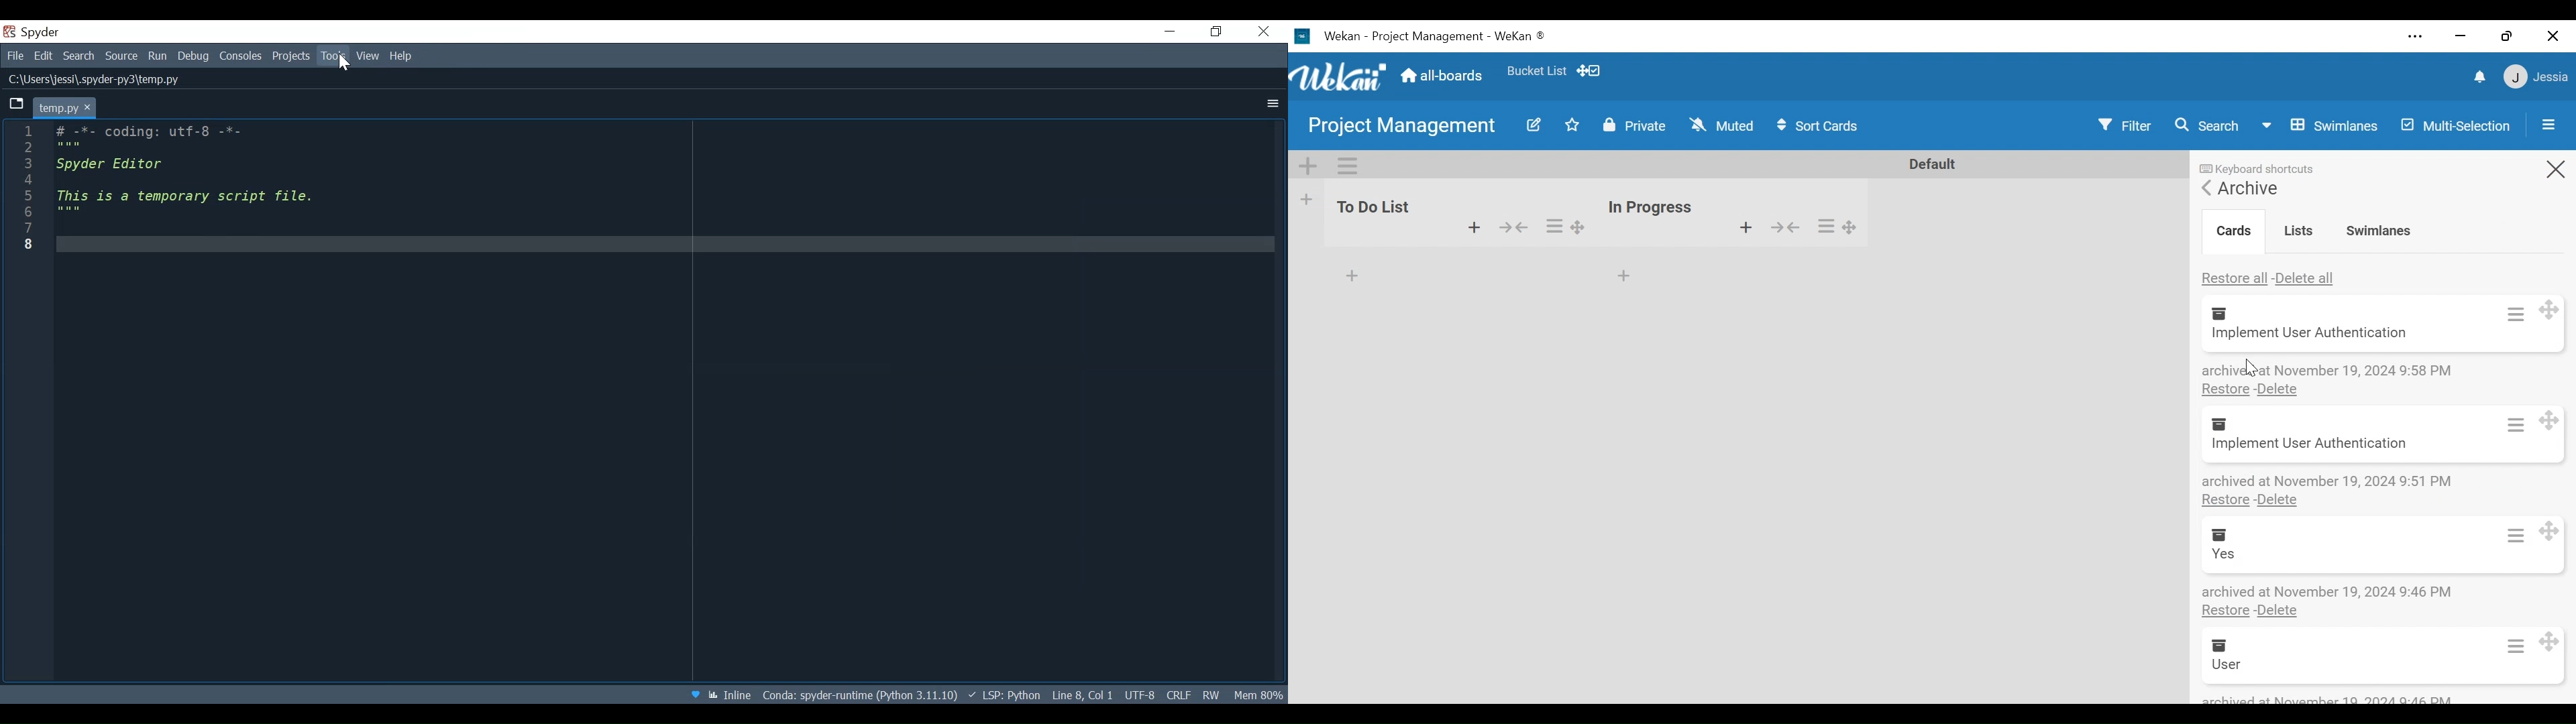 Image resolution: width=2576 pixels, height=728 pixels. I want to click on Edit, so click(40, 56).